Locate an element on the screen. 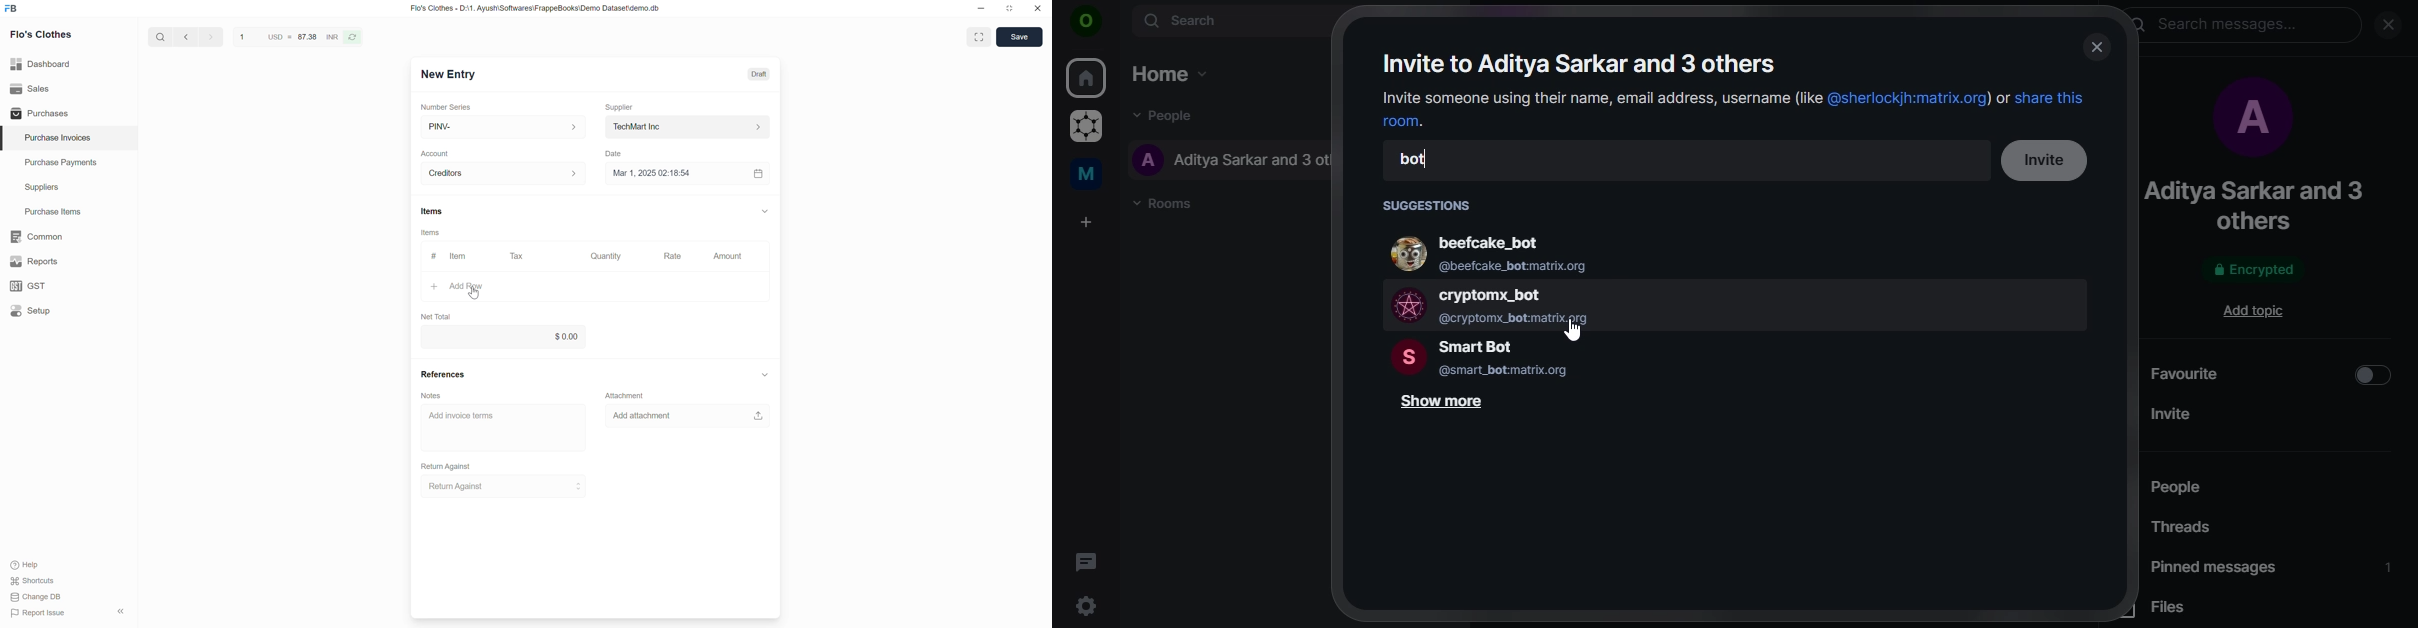  Change dimension is located at coordinates (1009, 8).